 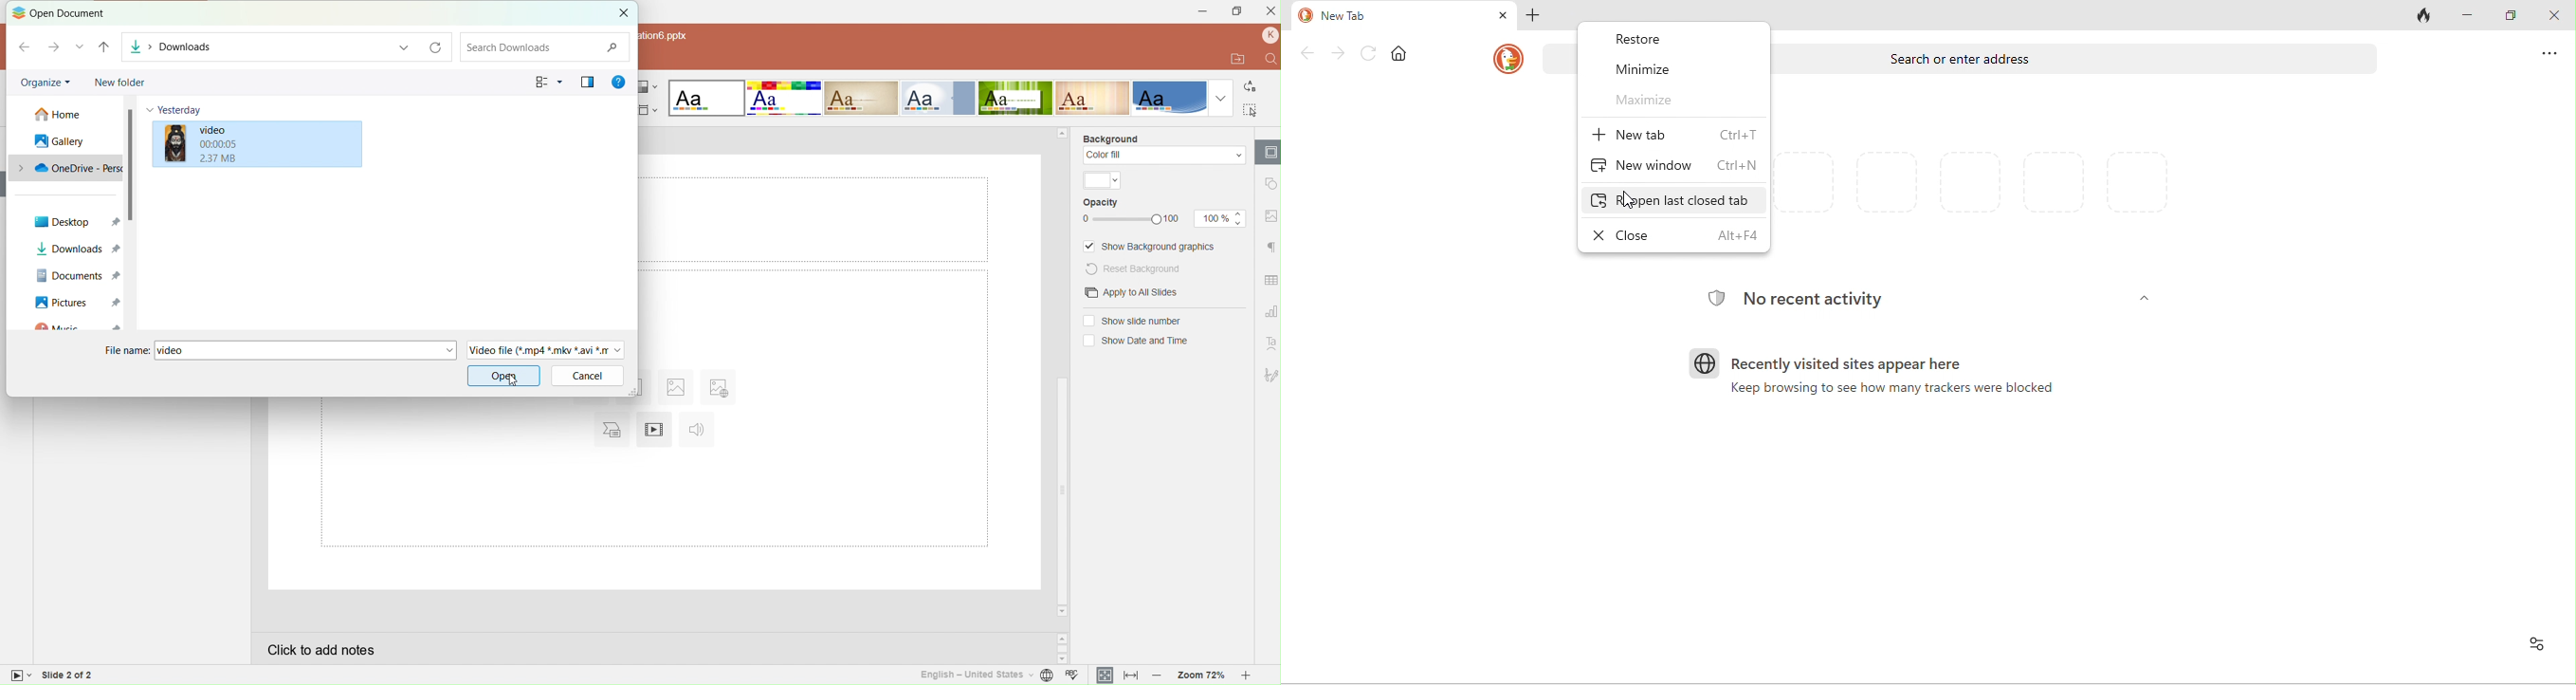 What do you see at coordinates (300, 143) in the screenshot?
I see `Video` at bounding box center [300, 143].